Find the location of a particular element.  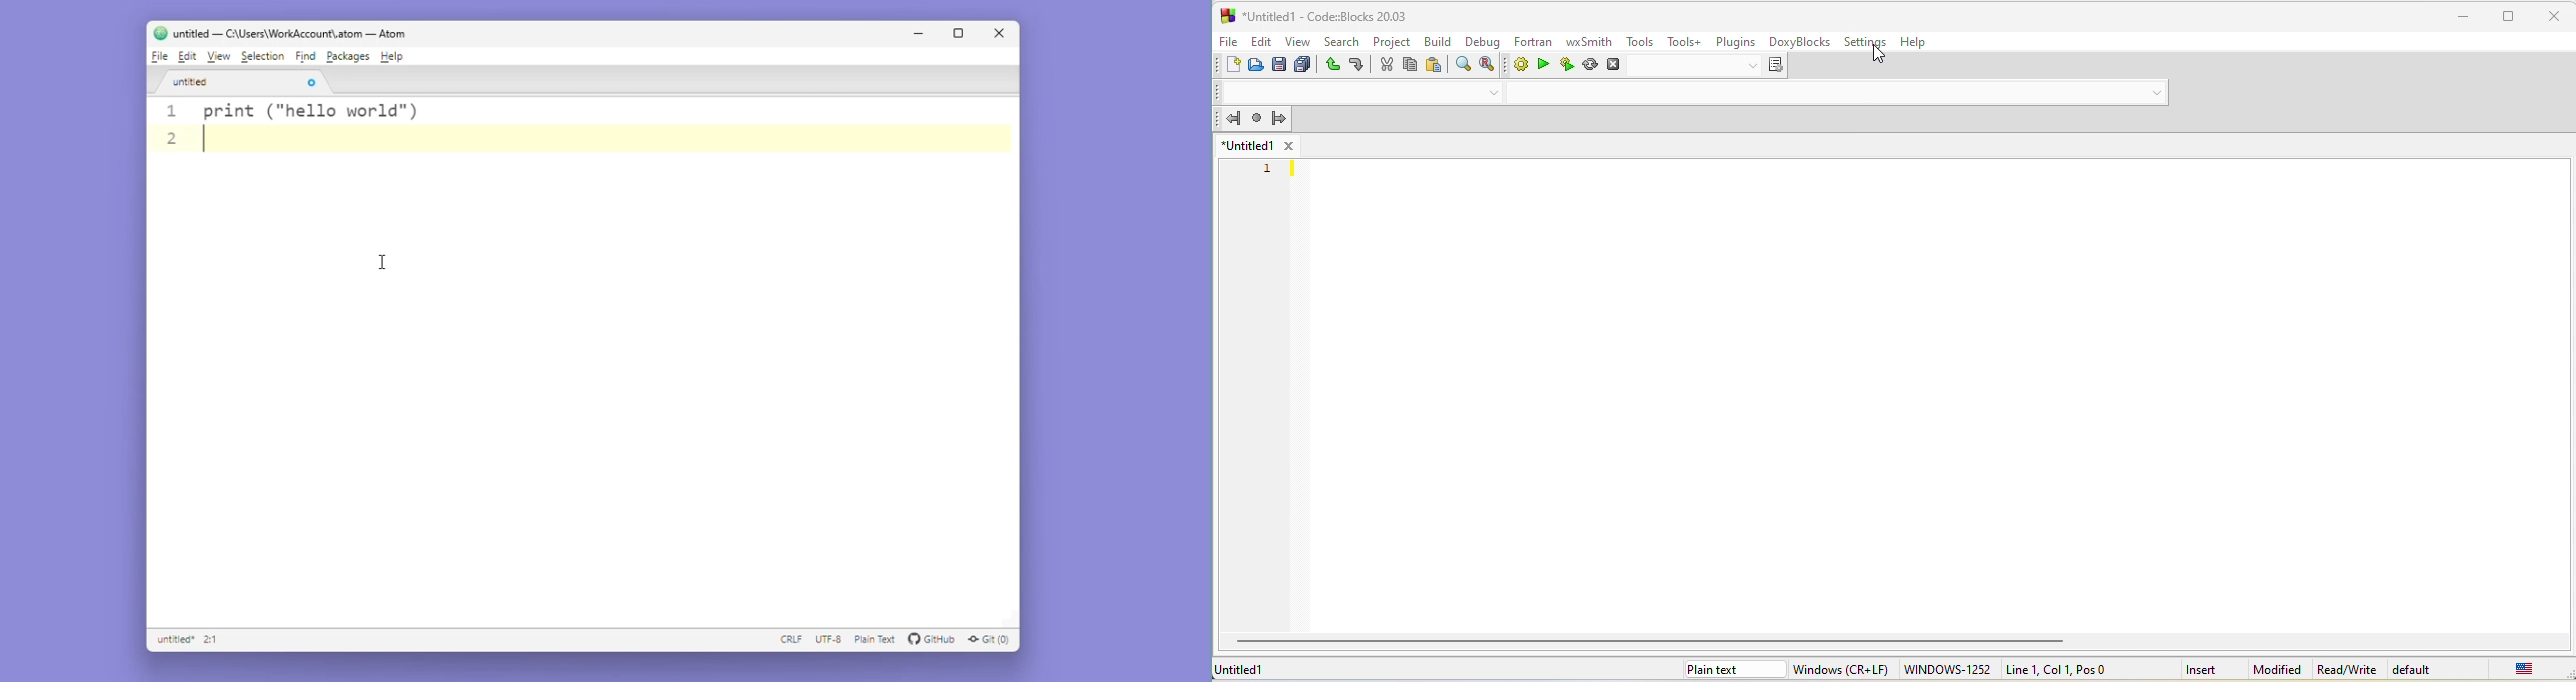

build is located at coordinates (1438, 42).